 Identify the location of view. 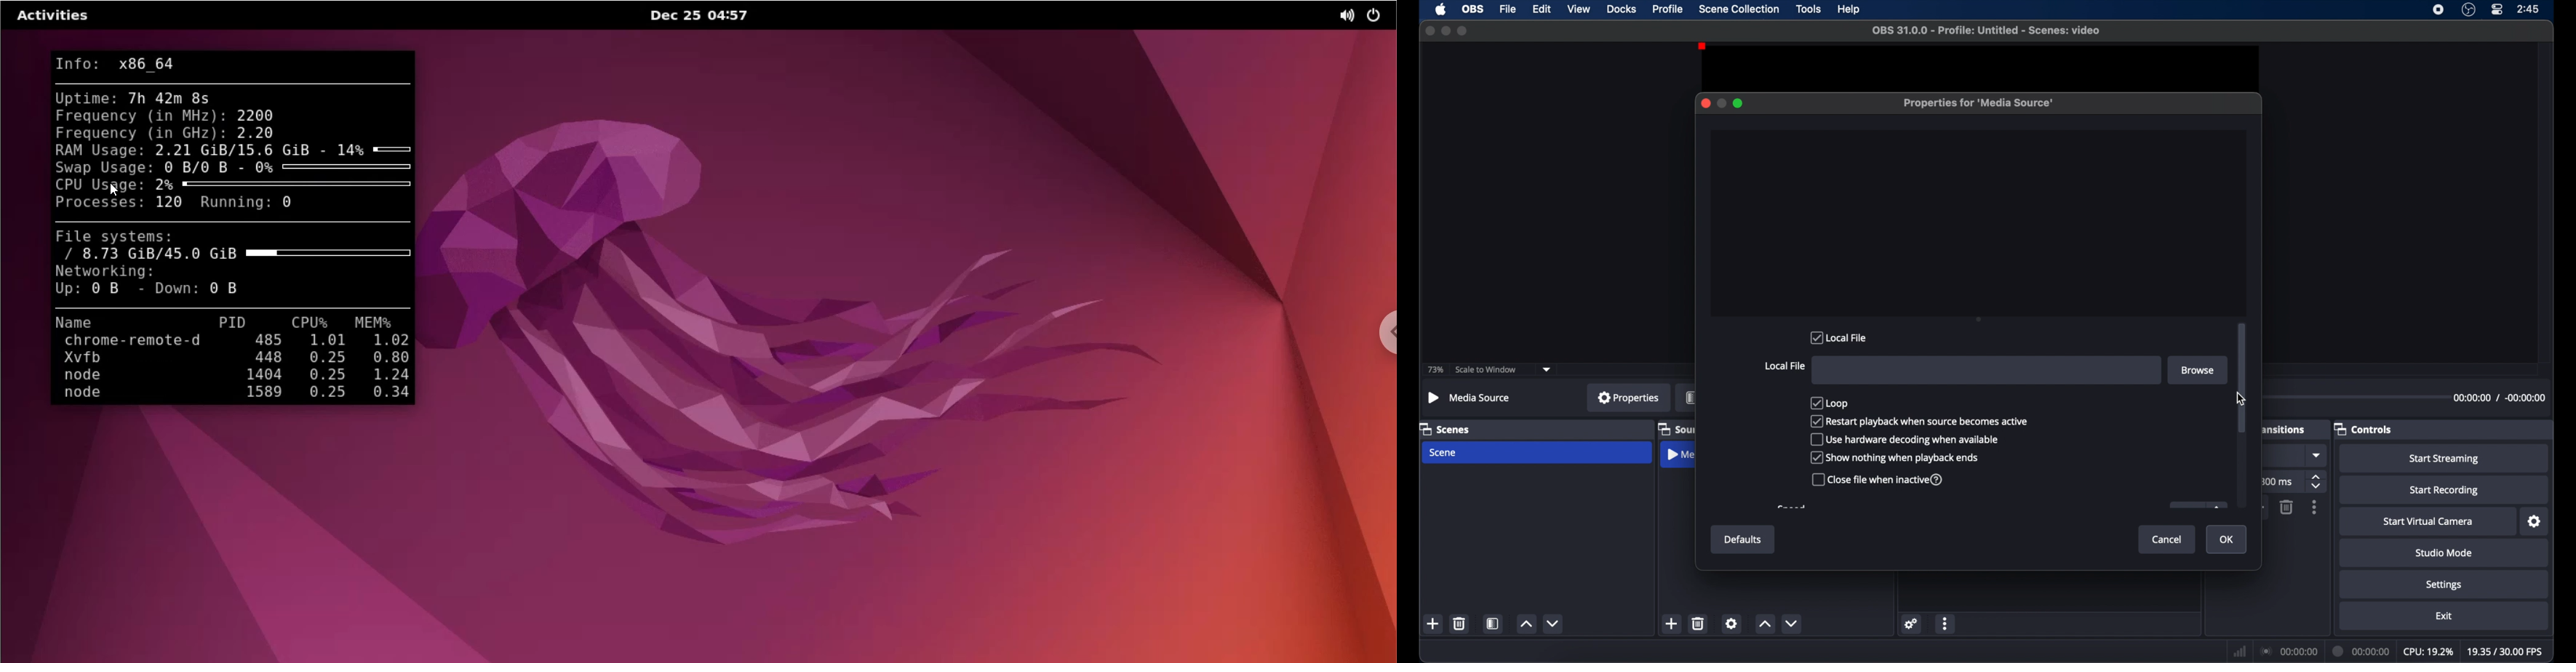
(1579, 9).